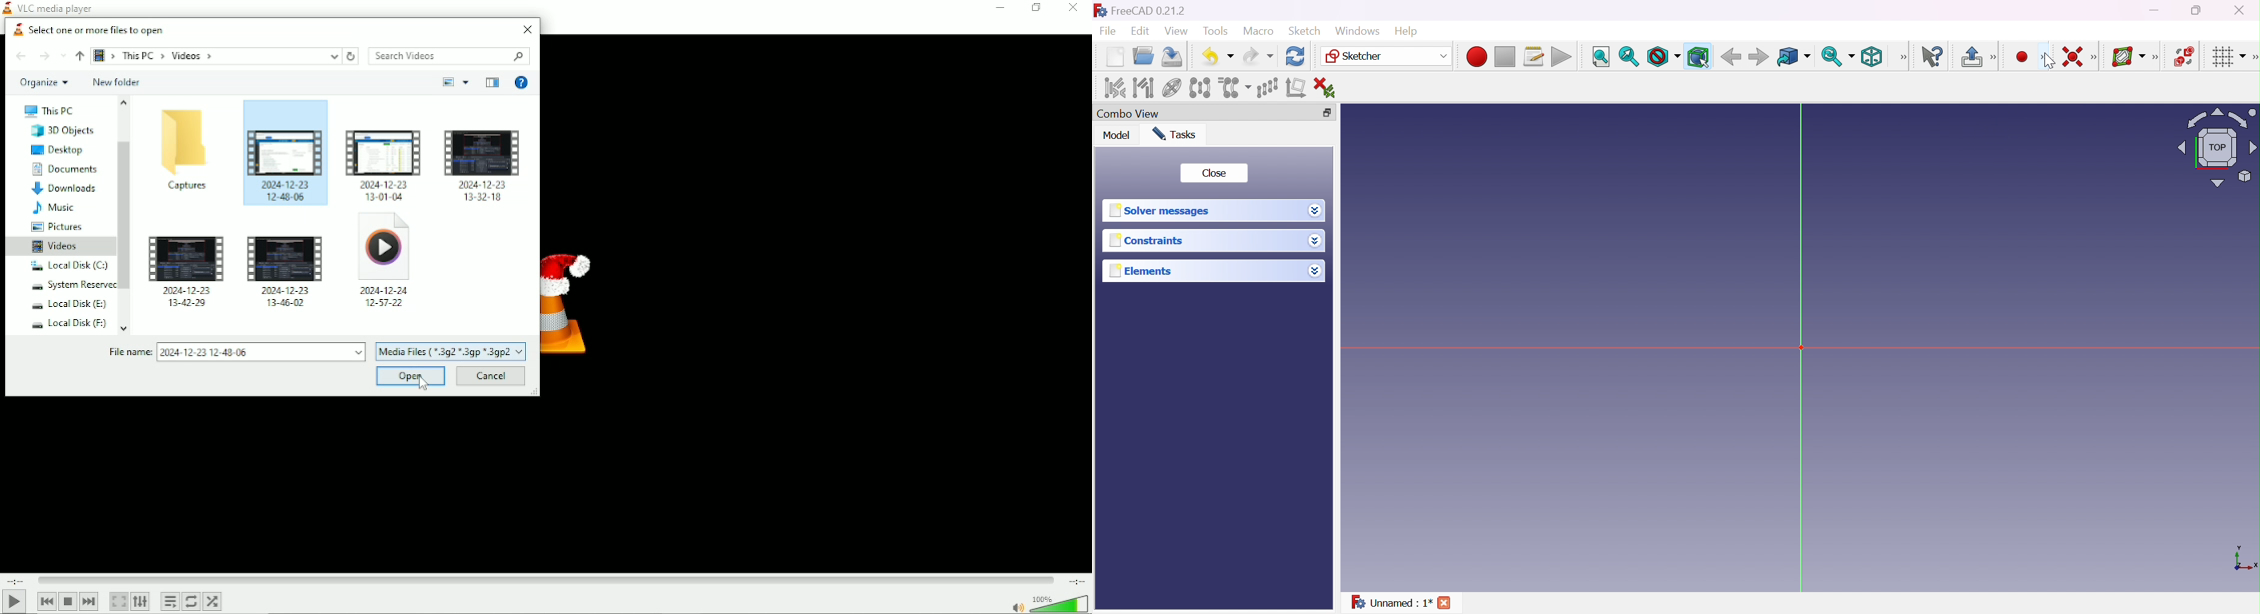 This screenshot has height=616, width=2268. I want to click on , so click(1971, 57).